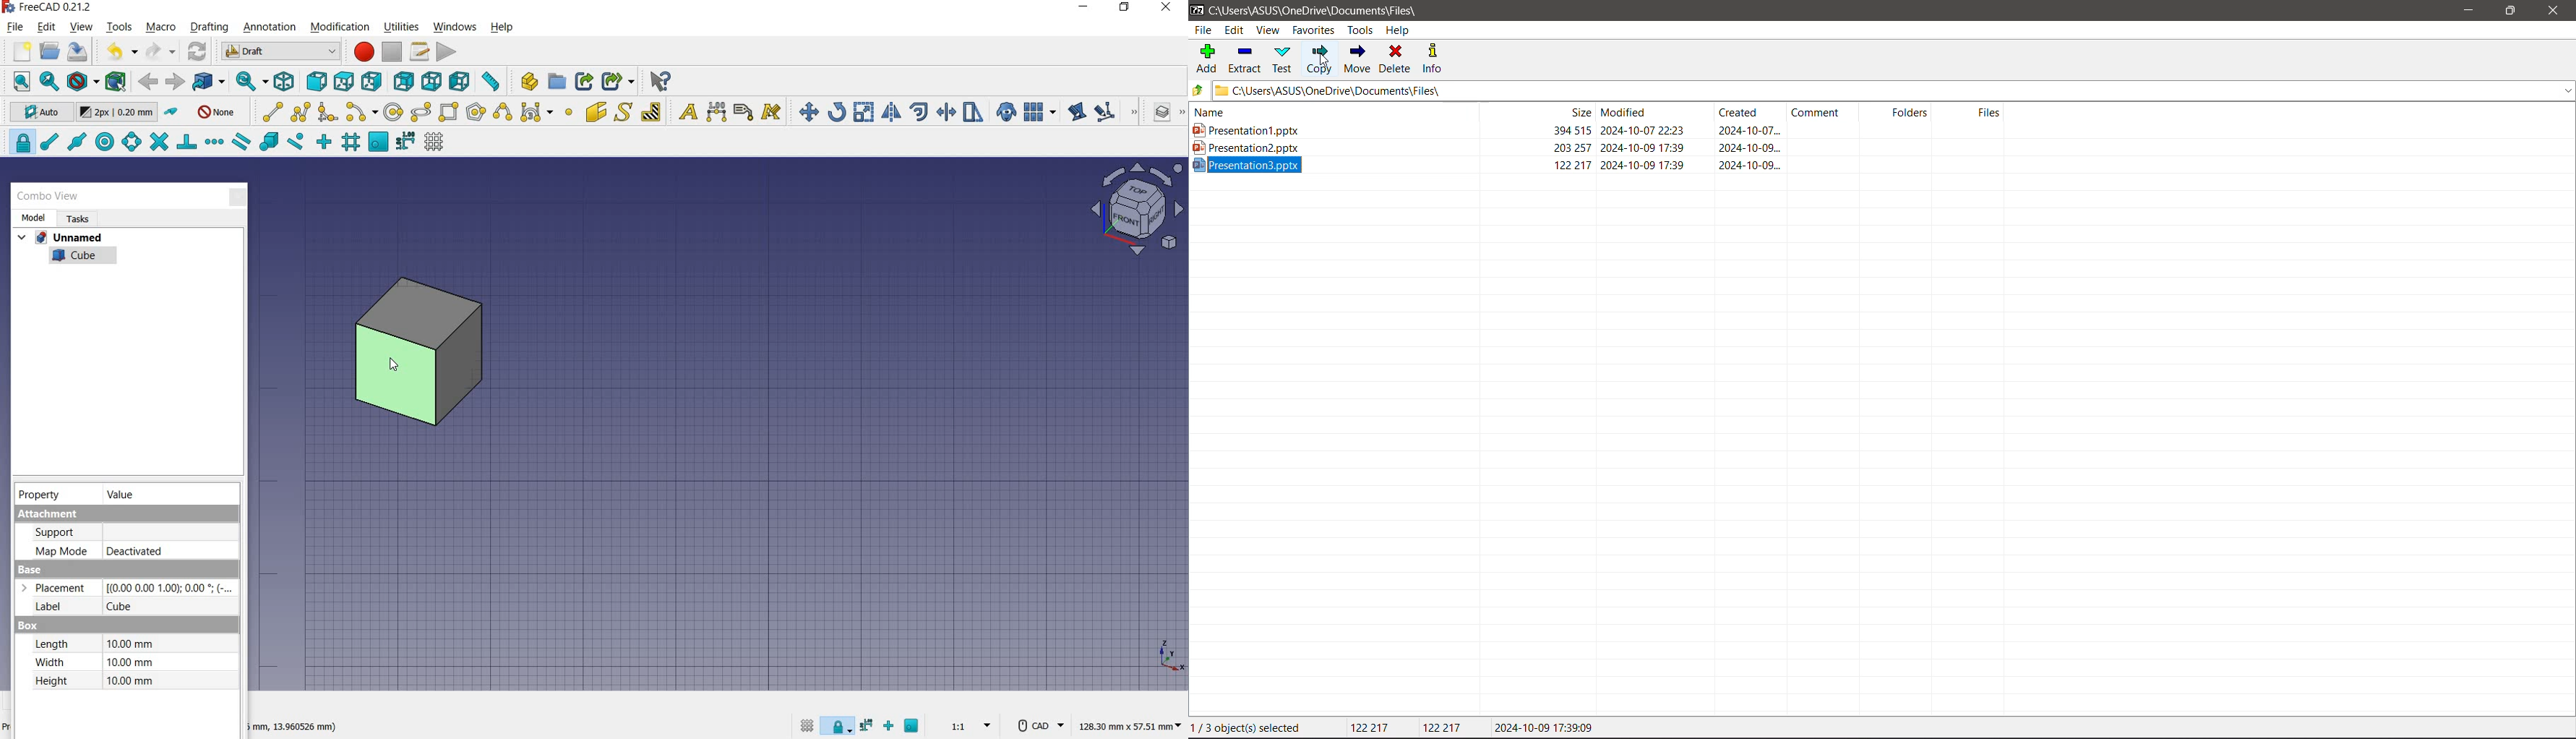  I want to click on , so click(169, 588).